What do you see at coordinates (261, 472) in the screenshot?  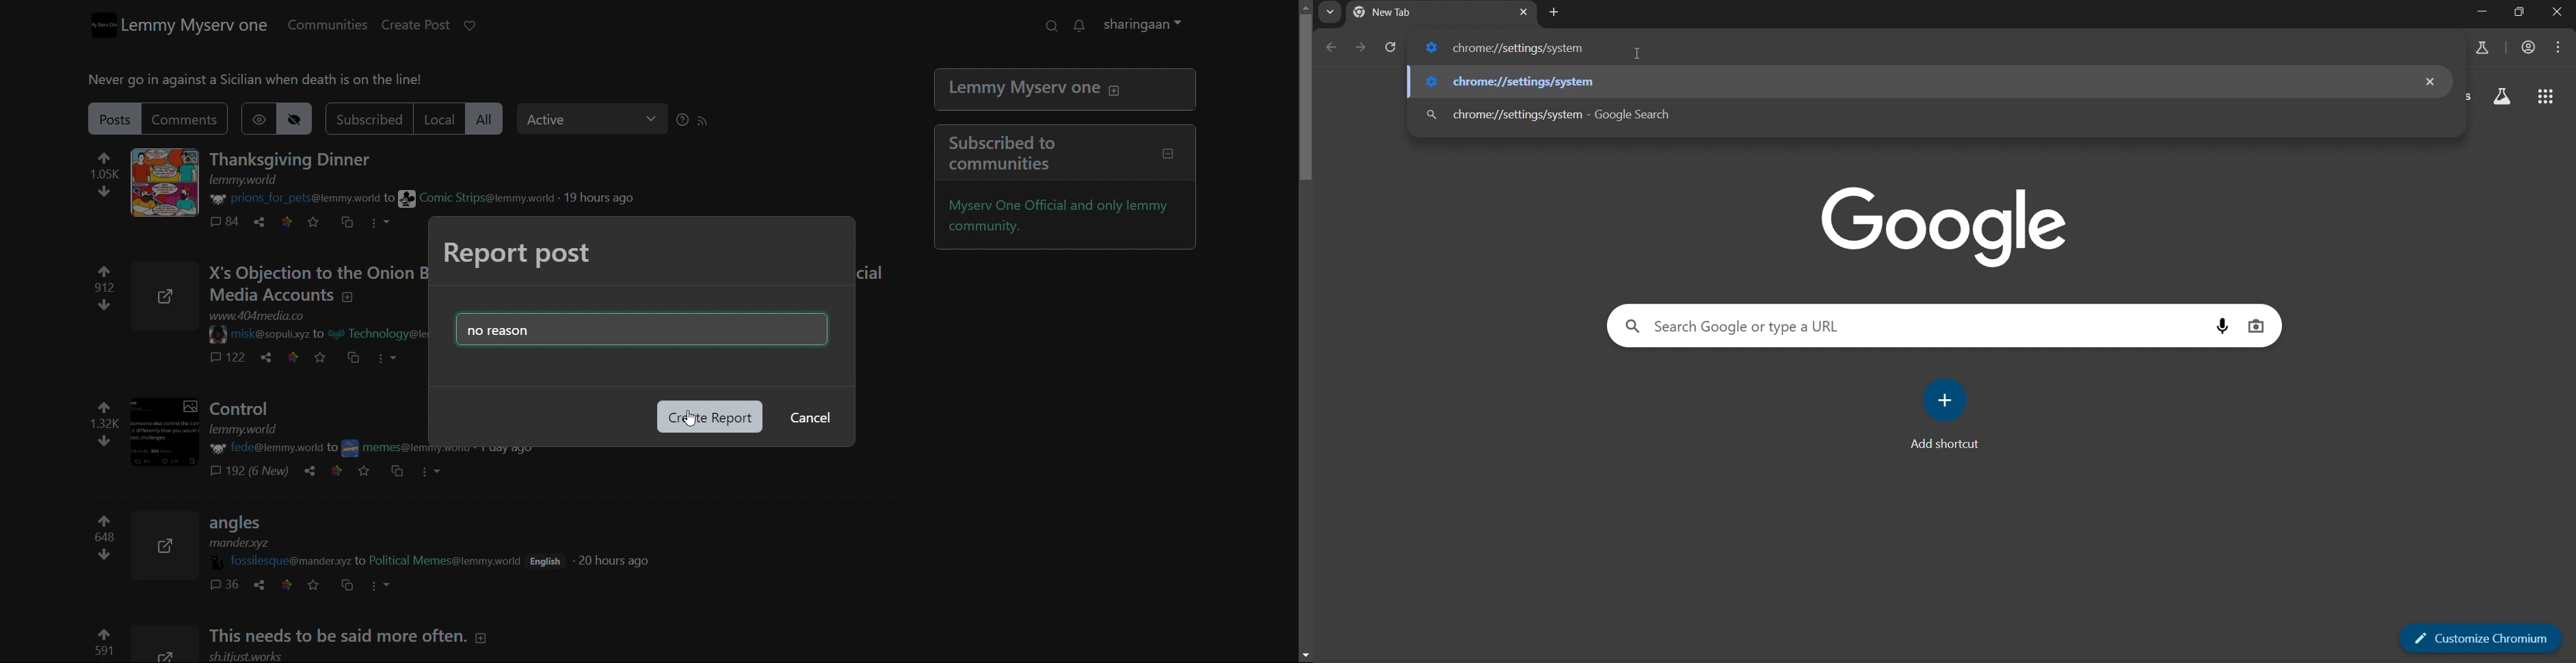 I see `Comments` at bounding box center [261, 472].